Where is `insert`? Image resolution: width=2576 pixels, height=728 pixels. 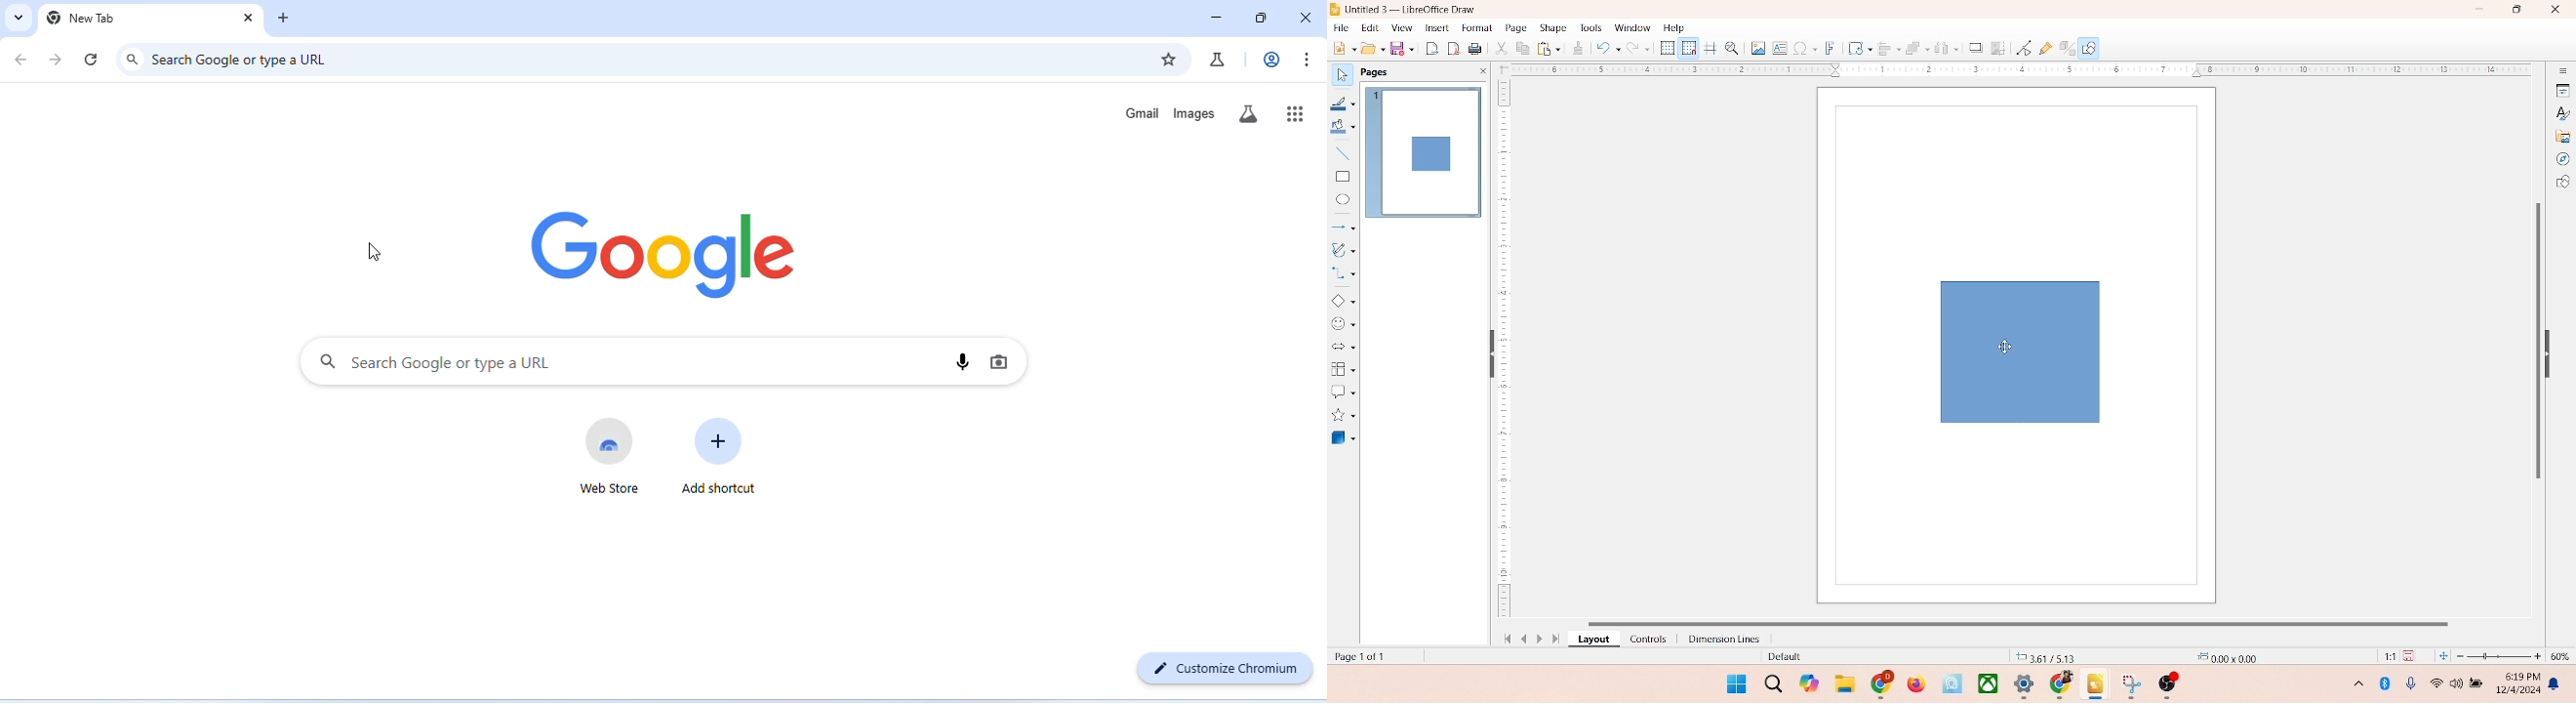
insert is located at coordinates (1435, 27).